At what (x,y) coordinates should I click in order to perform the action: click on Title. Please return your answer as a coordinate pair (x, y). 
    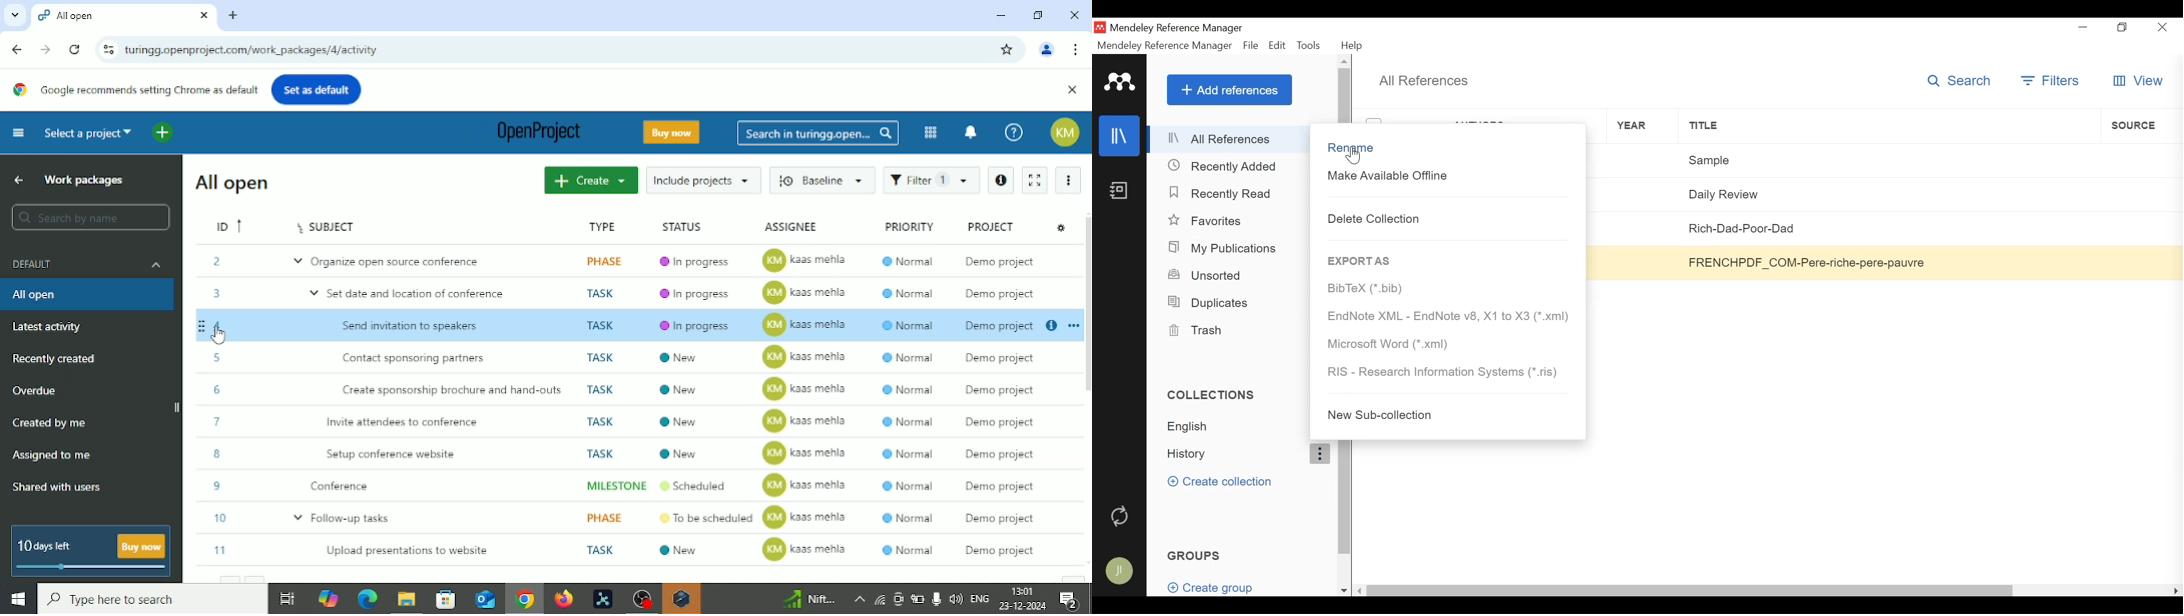
    Looking at the image, I should click on (1889, 126).